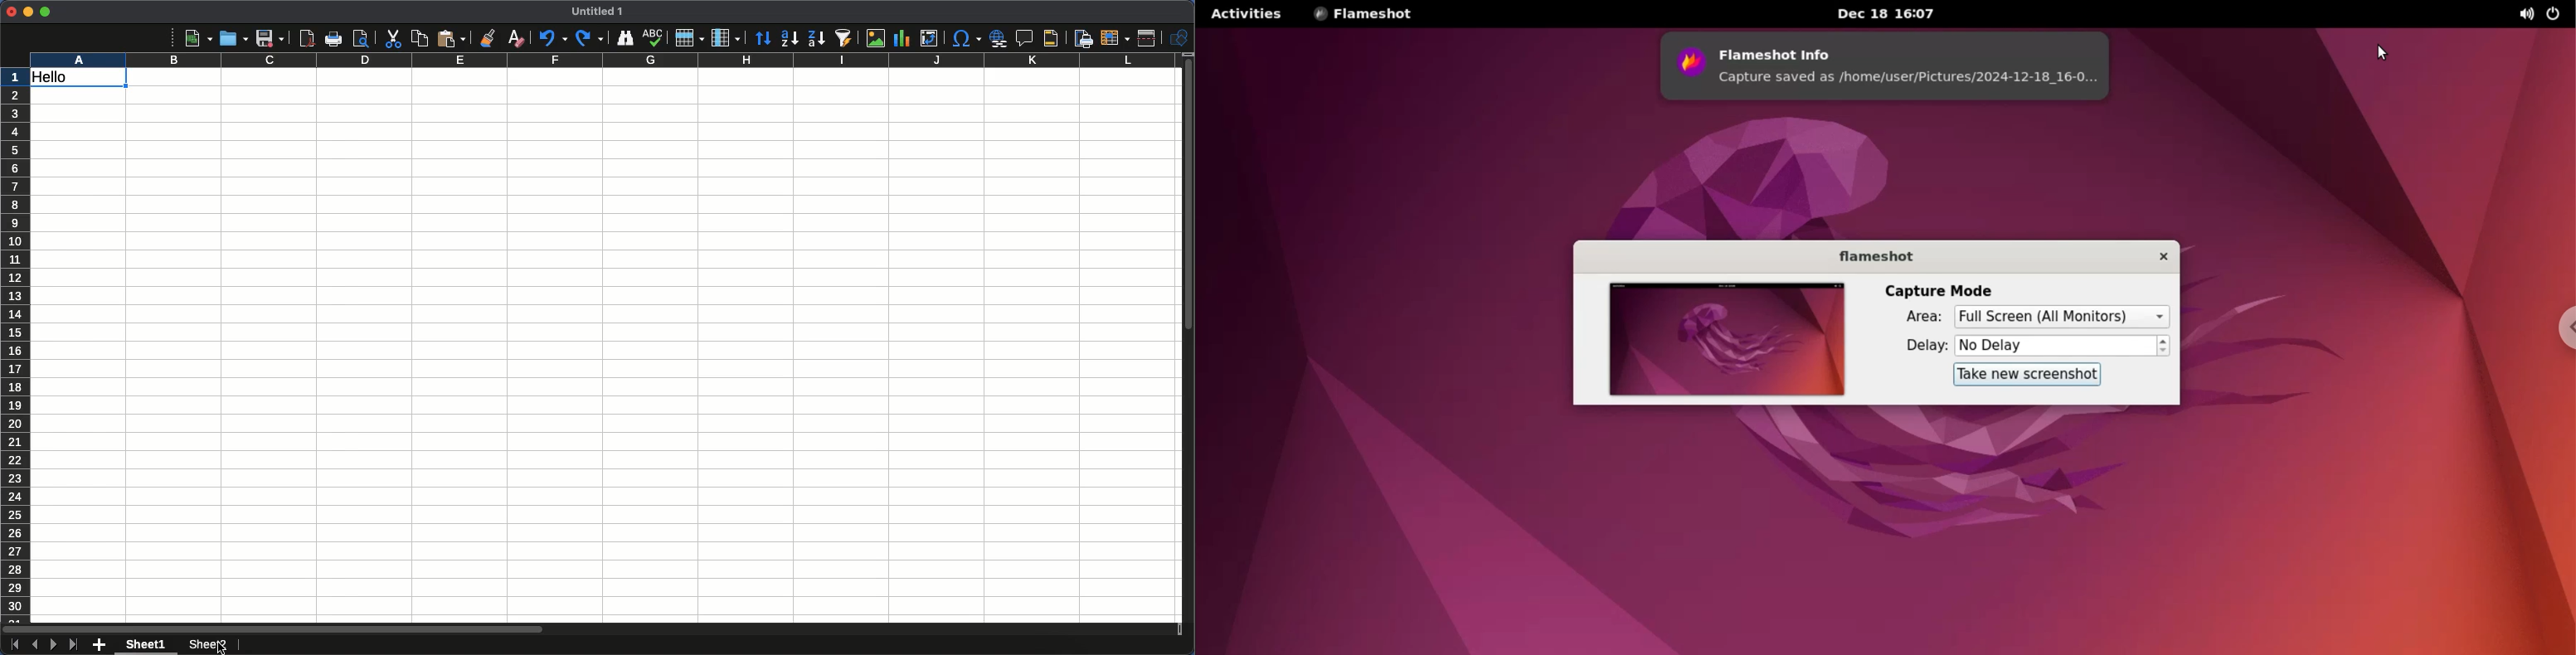 This screenshot has height=672, width=2576. I want to click on capture area options, so click(2060, 317).